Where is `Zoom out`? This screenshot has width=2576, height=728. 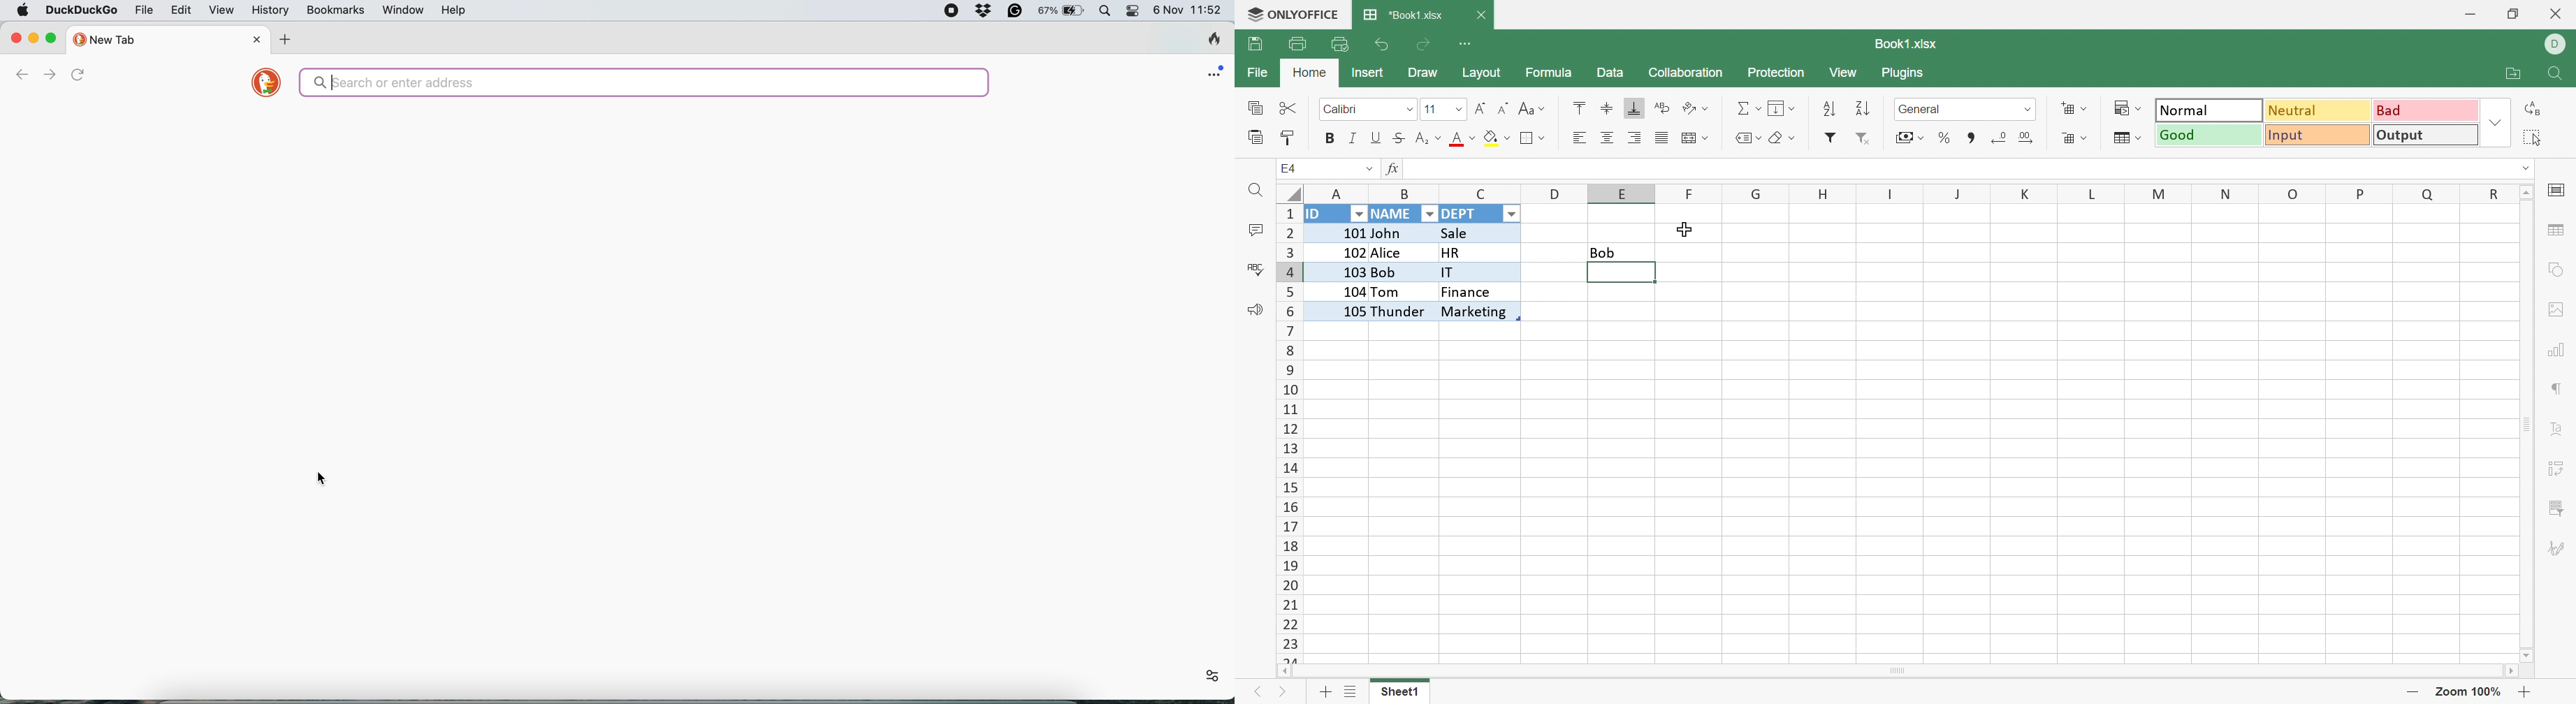
Zoom out is located at coordinates (2415, 691).